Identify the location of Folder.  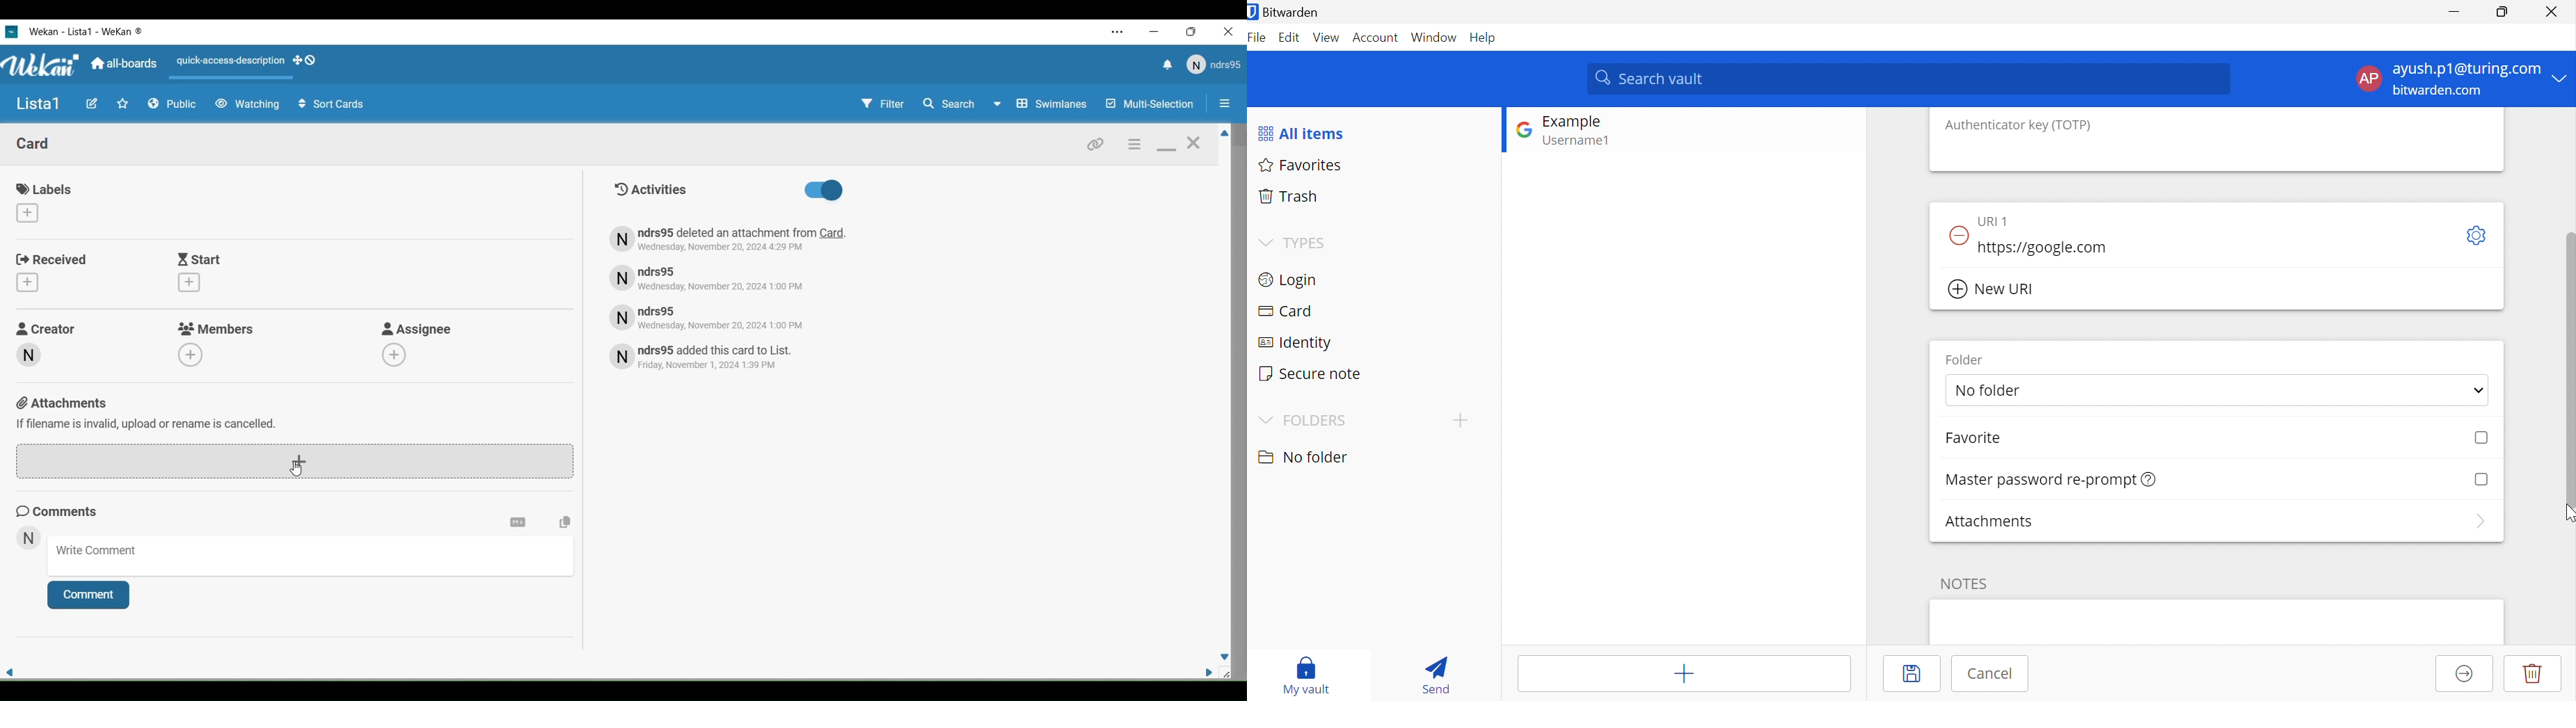
(1962, 359).